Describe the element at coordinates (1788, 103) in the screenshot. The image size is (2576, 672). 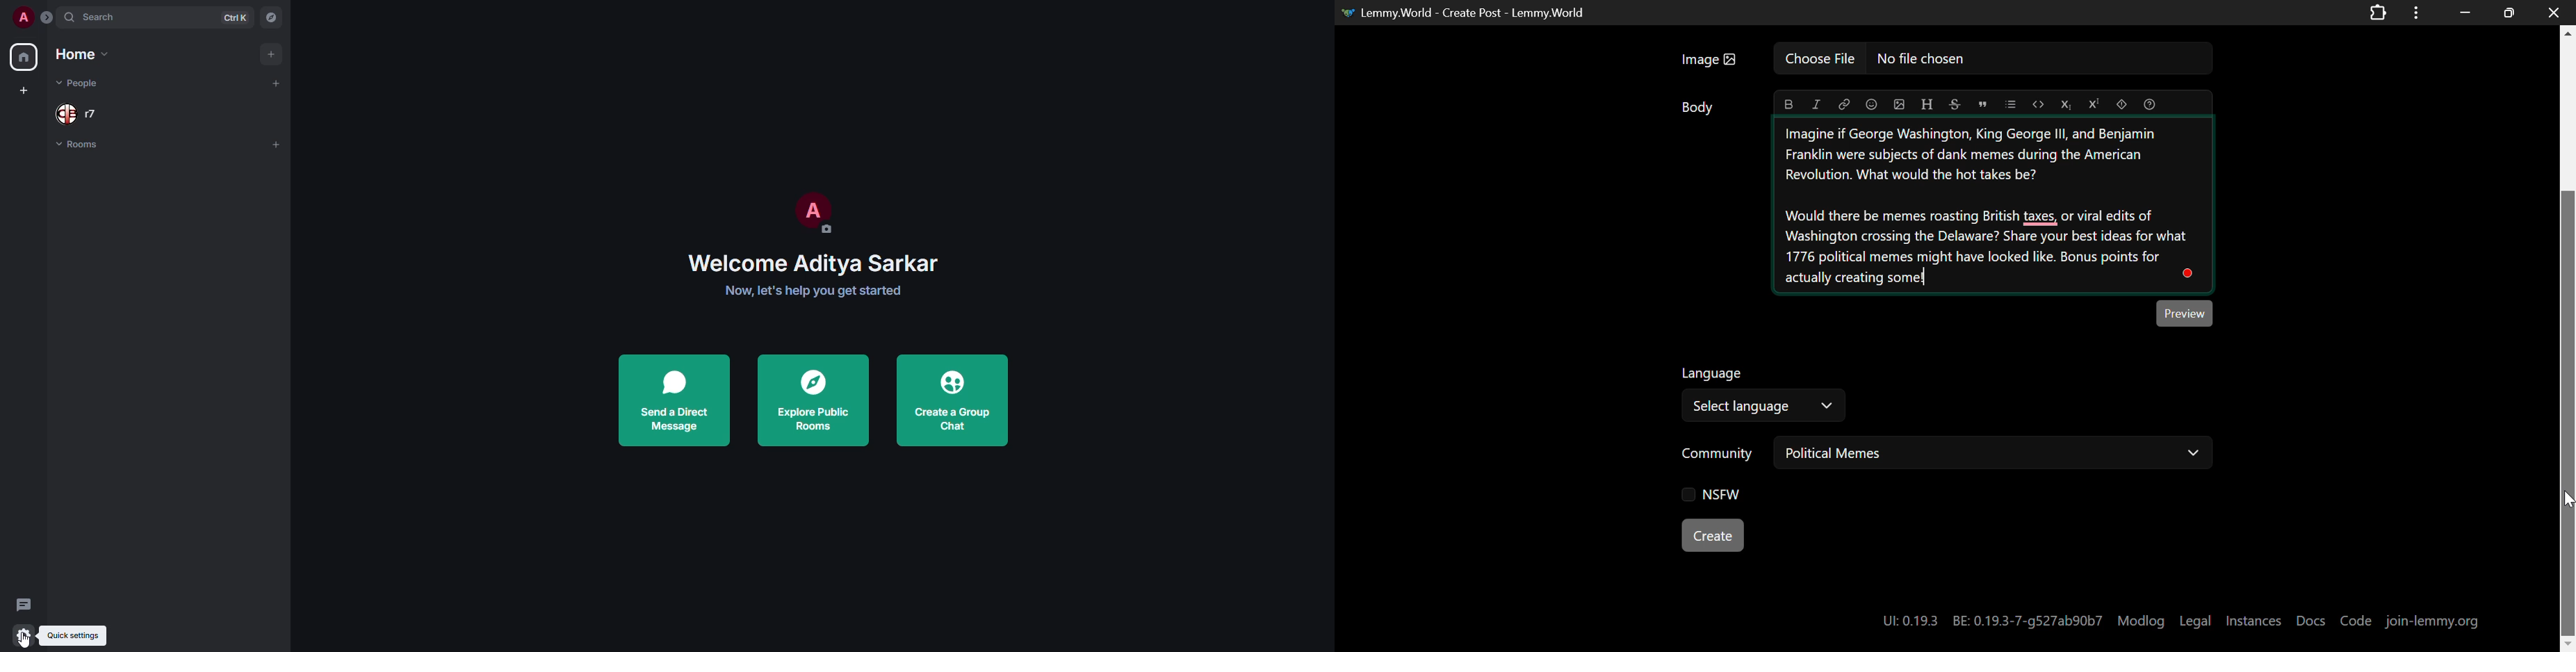
I see `Bold` at that location.